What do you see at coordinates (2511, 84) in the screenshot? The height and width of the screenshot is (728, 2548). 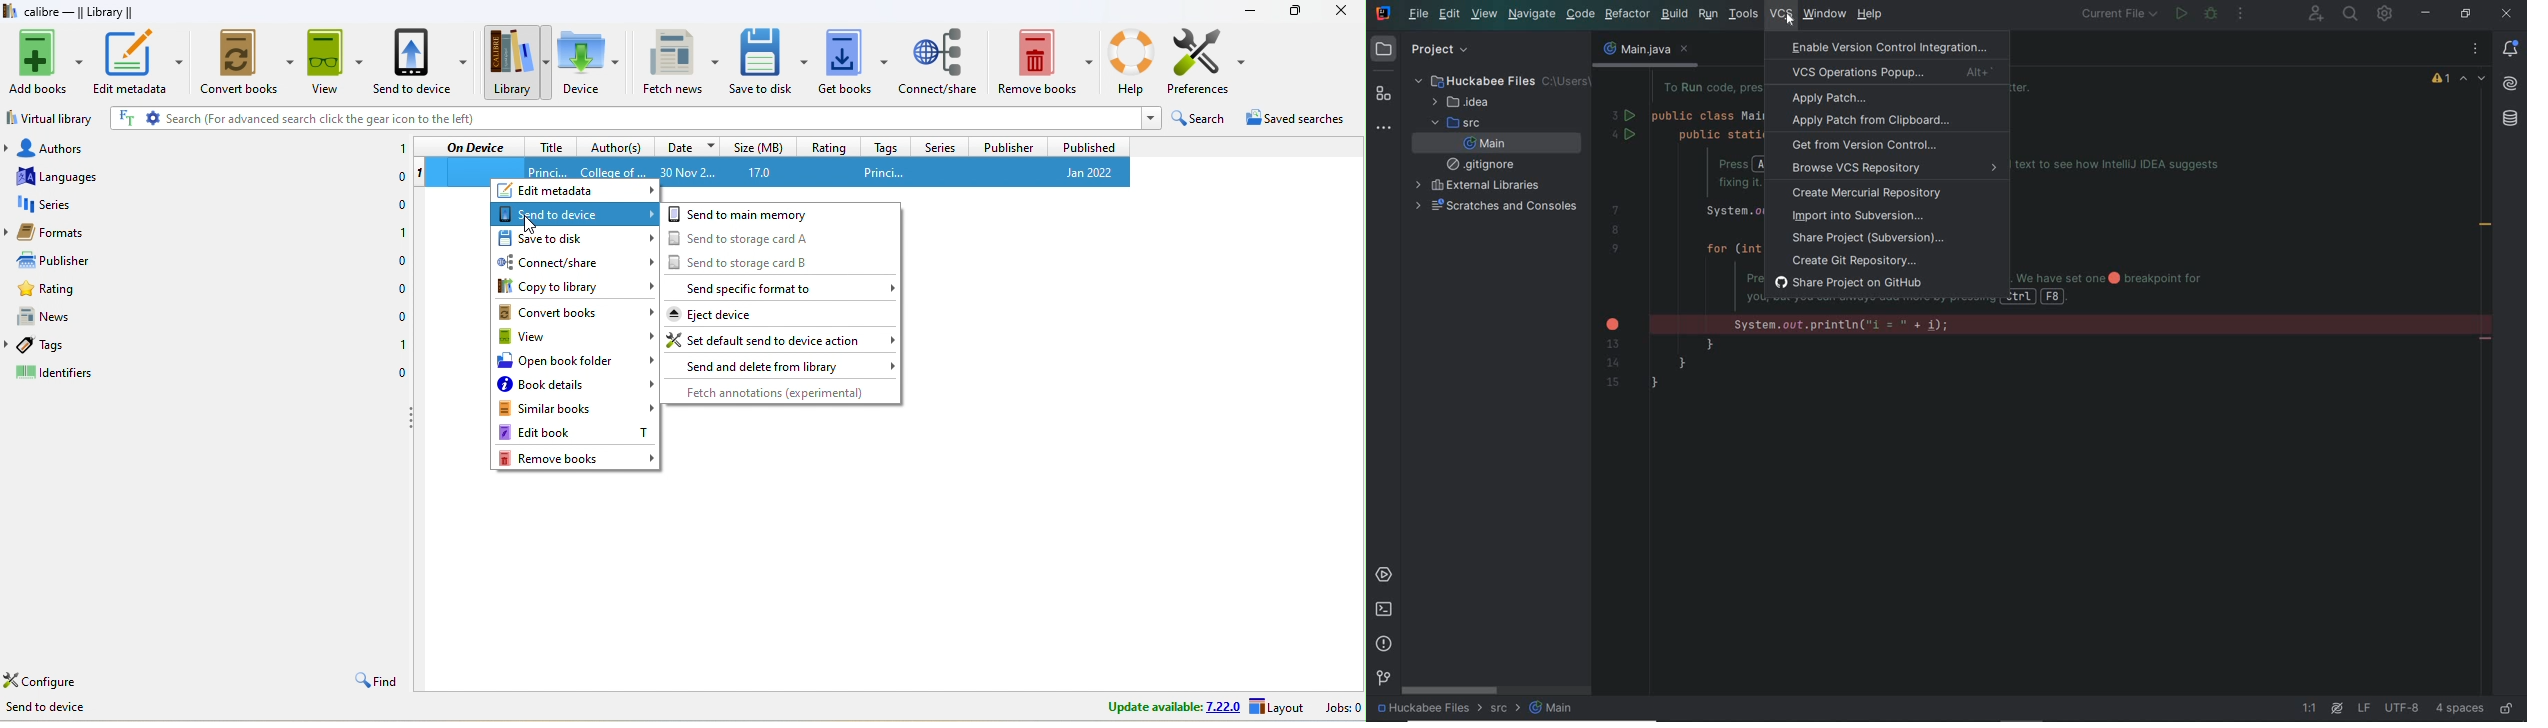 I see `AI Assistant` at bounding box center [2511, 84].